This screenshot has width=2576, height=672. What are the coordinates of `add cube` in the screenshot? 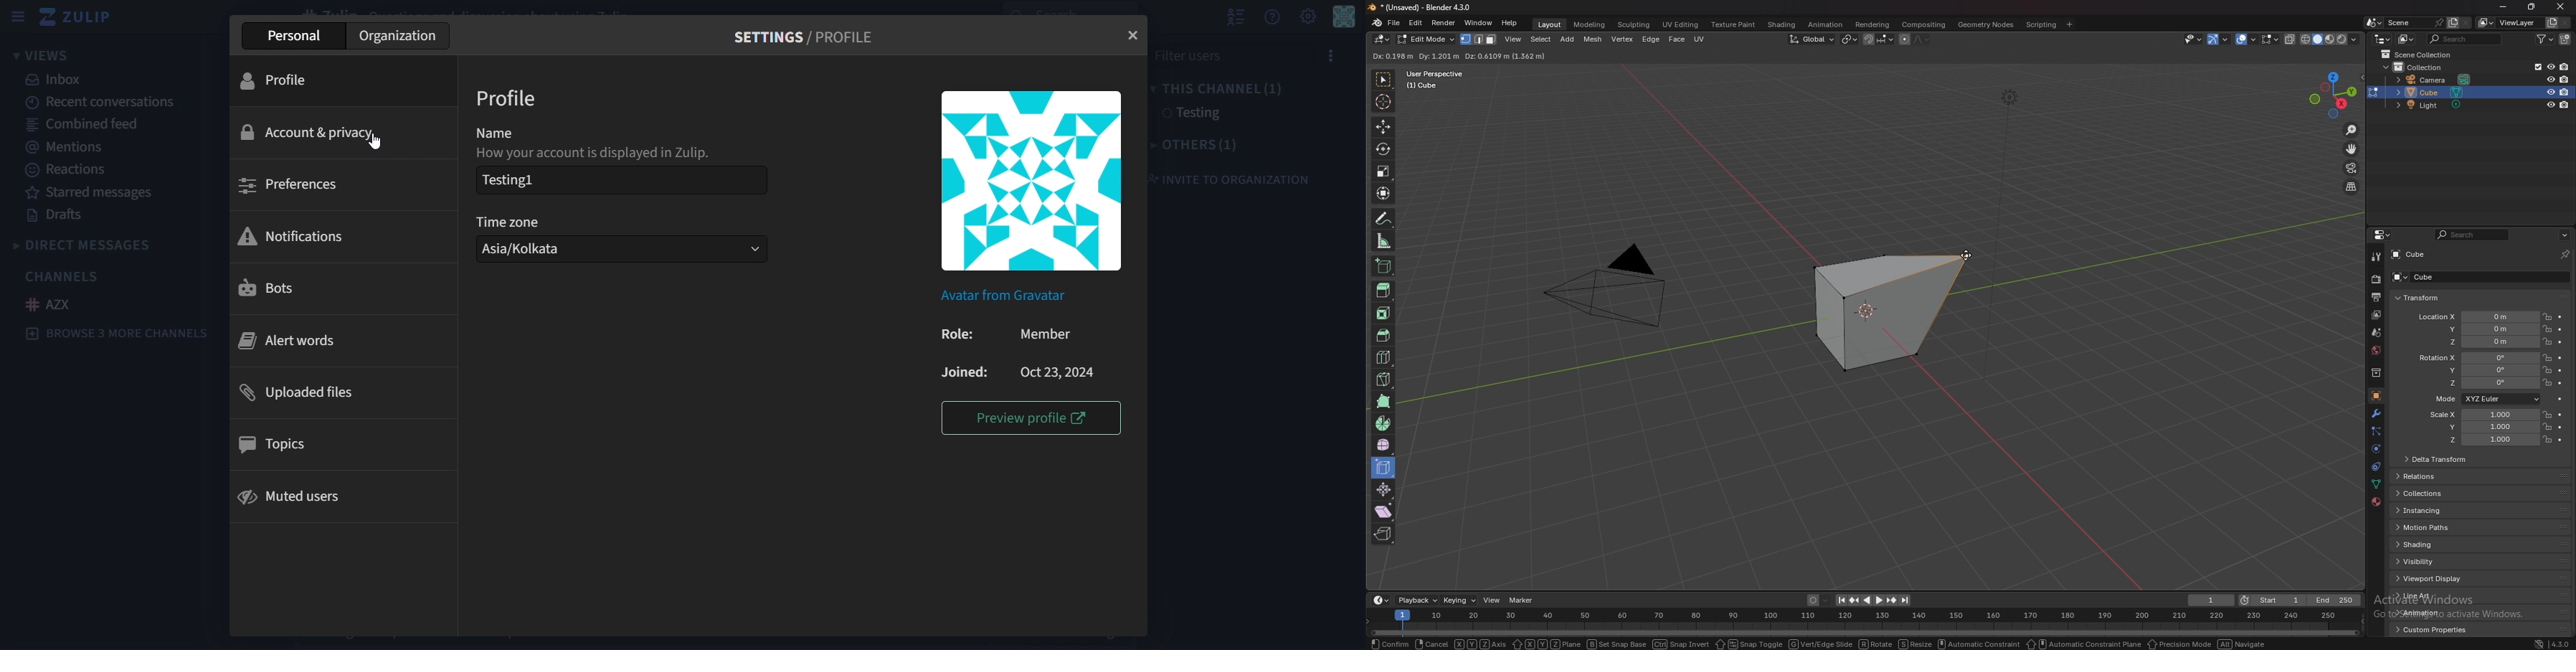 It's located at (1382, 266).